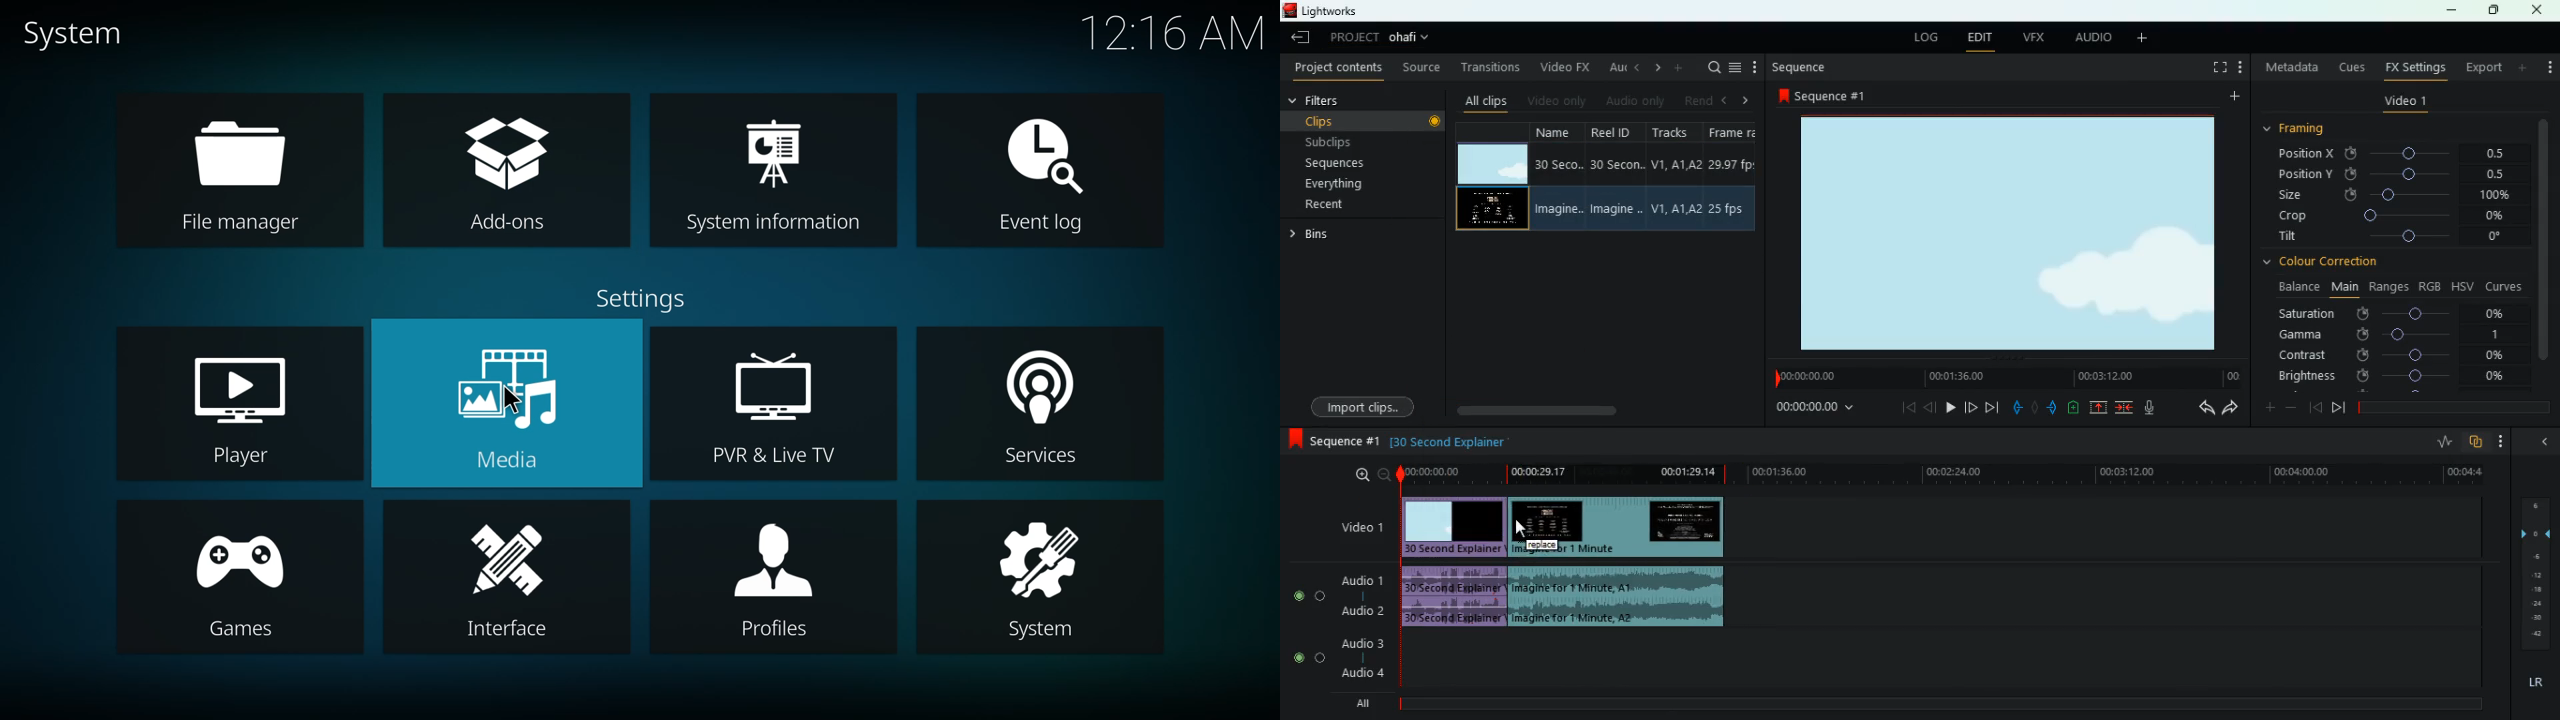 The width and height of the screenshot is (2576, 728). Describe the element at coordinates (784, 559) in the screenshot. I see `profiles` at that location.